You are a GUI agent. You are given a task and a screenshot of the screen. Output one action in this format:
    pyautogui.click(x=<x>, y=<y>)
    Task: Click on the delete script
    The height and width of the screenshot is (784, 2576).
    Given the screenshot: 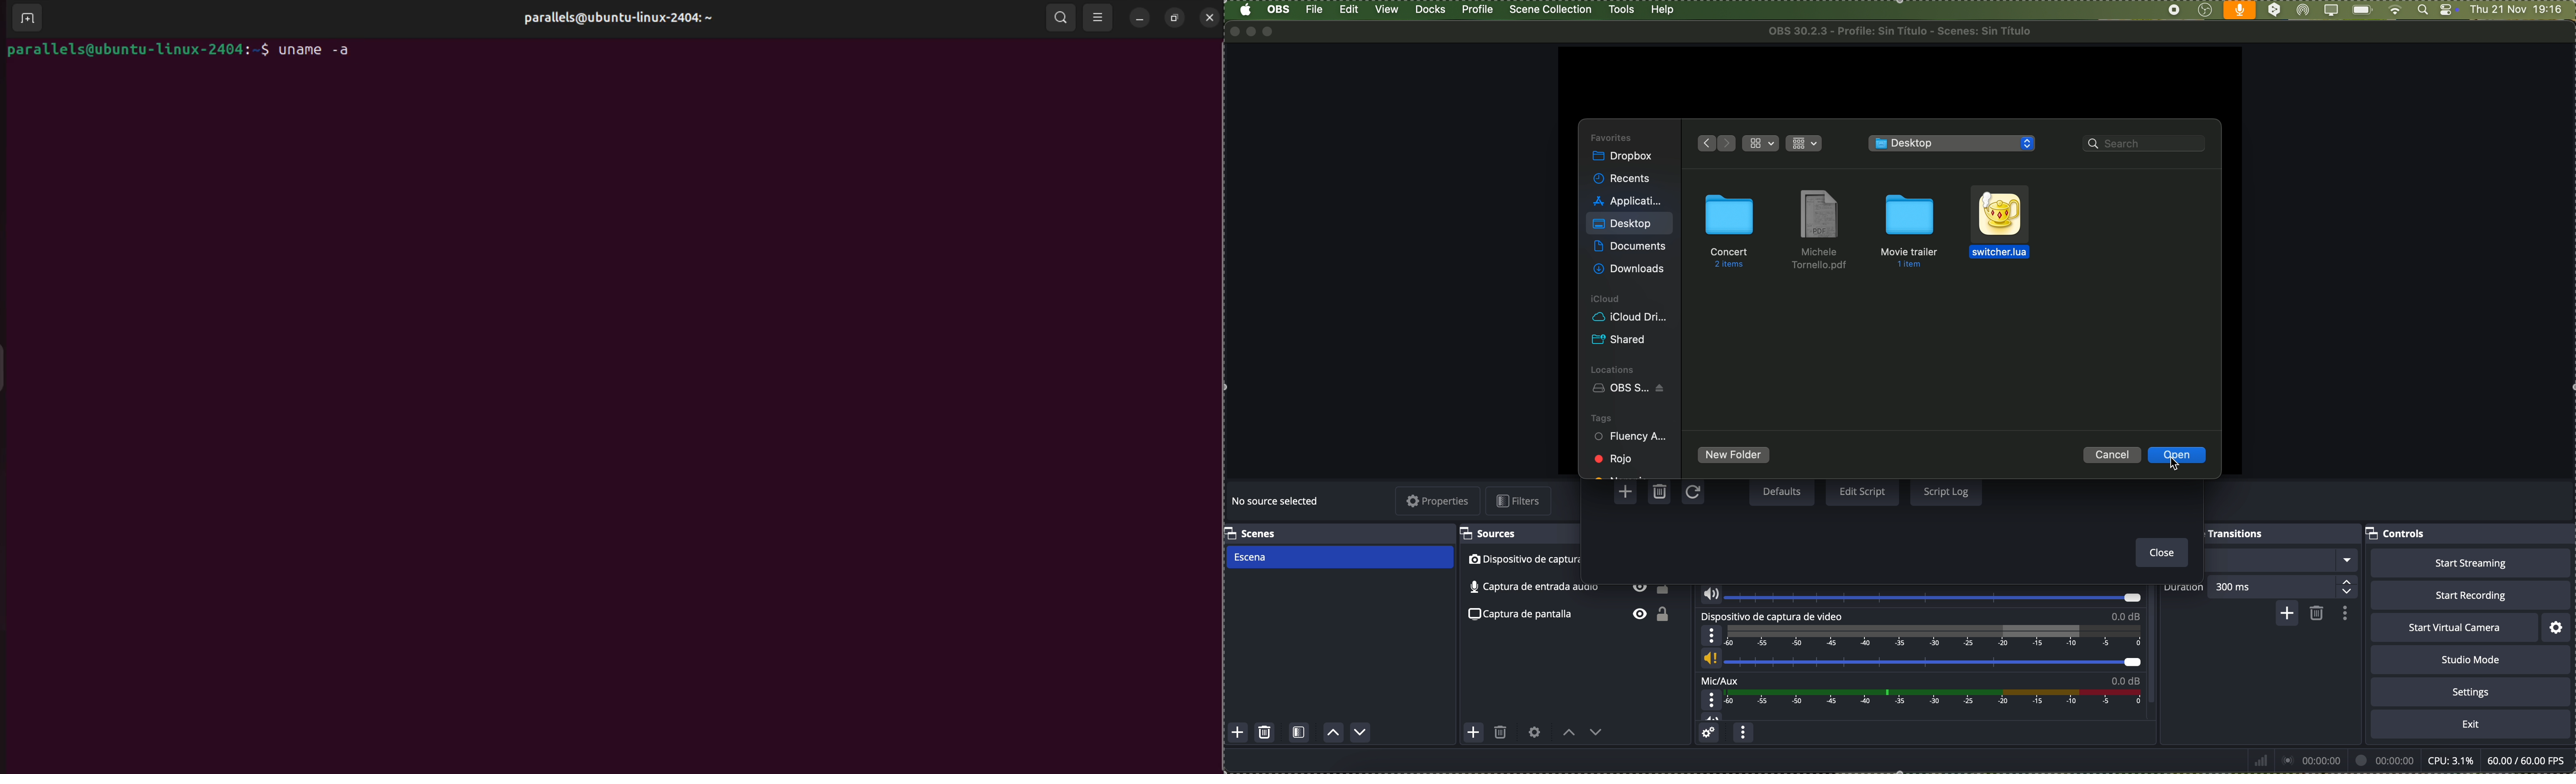 What is the action you would take?
    pyautogui.click(x=1660, y=493)
    